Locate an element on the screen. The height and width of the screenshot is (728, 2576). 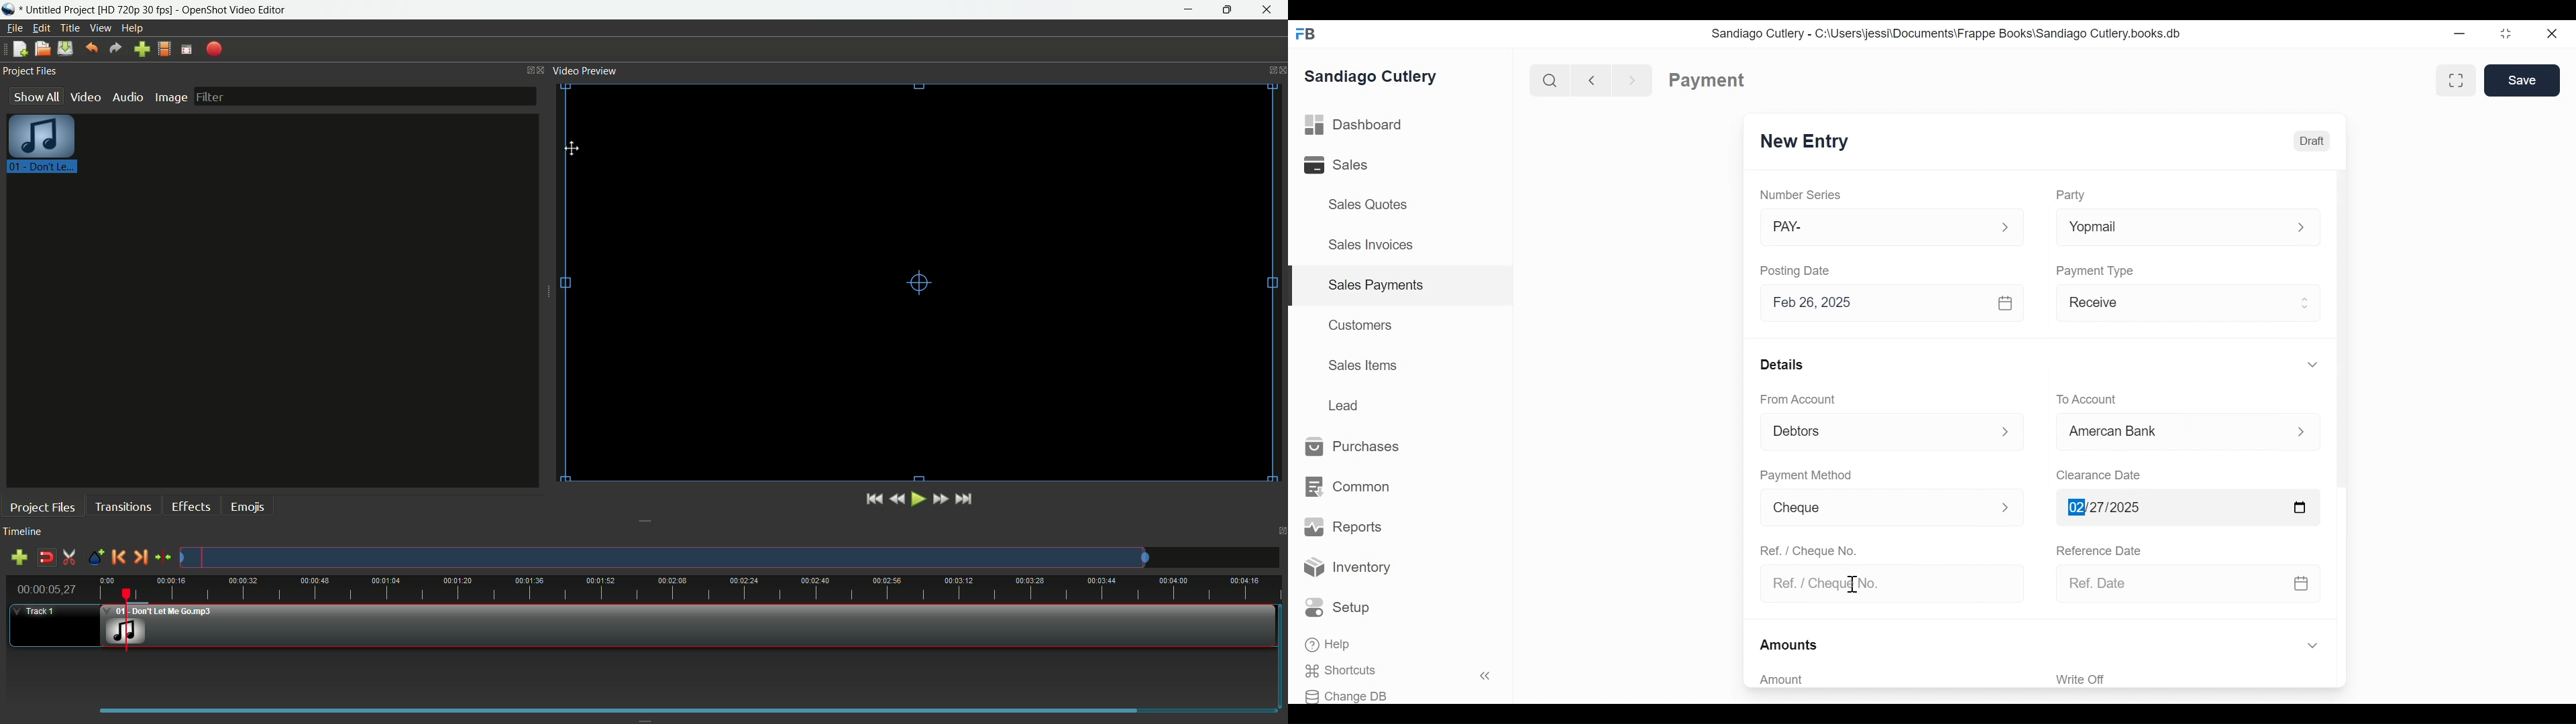
Sales Invoices is located at coordinates (1371, 246).